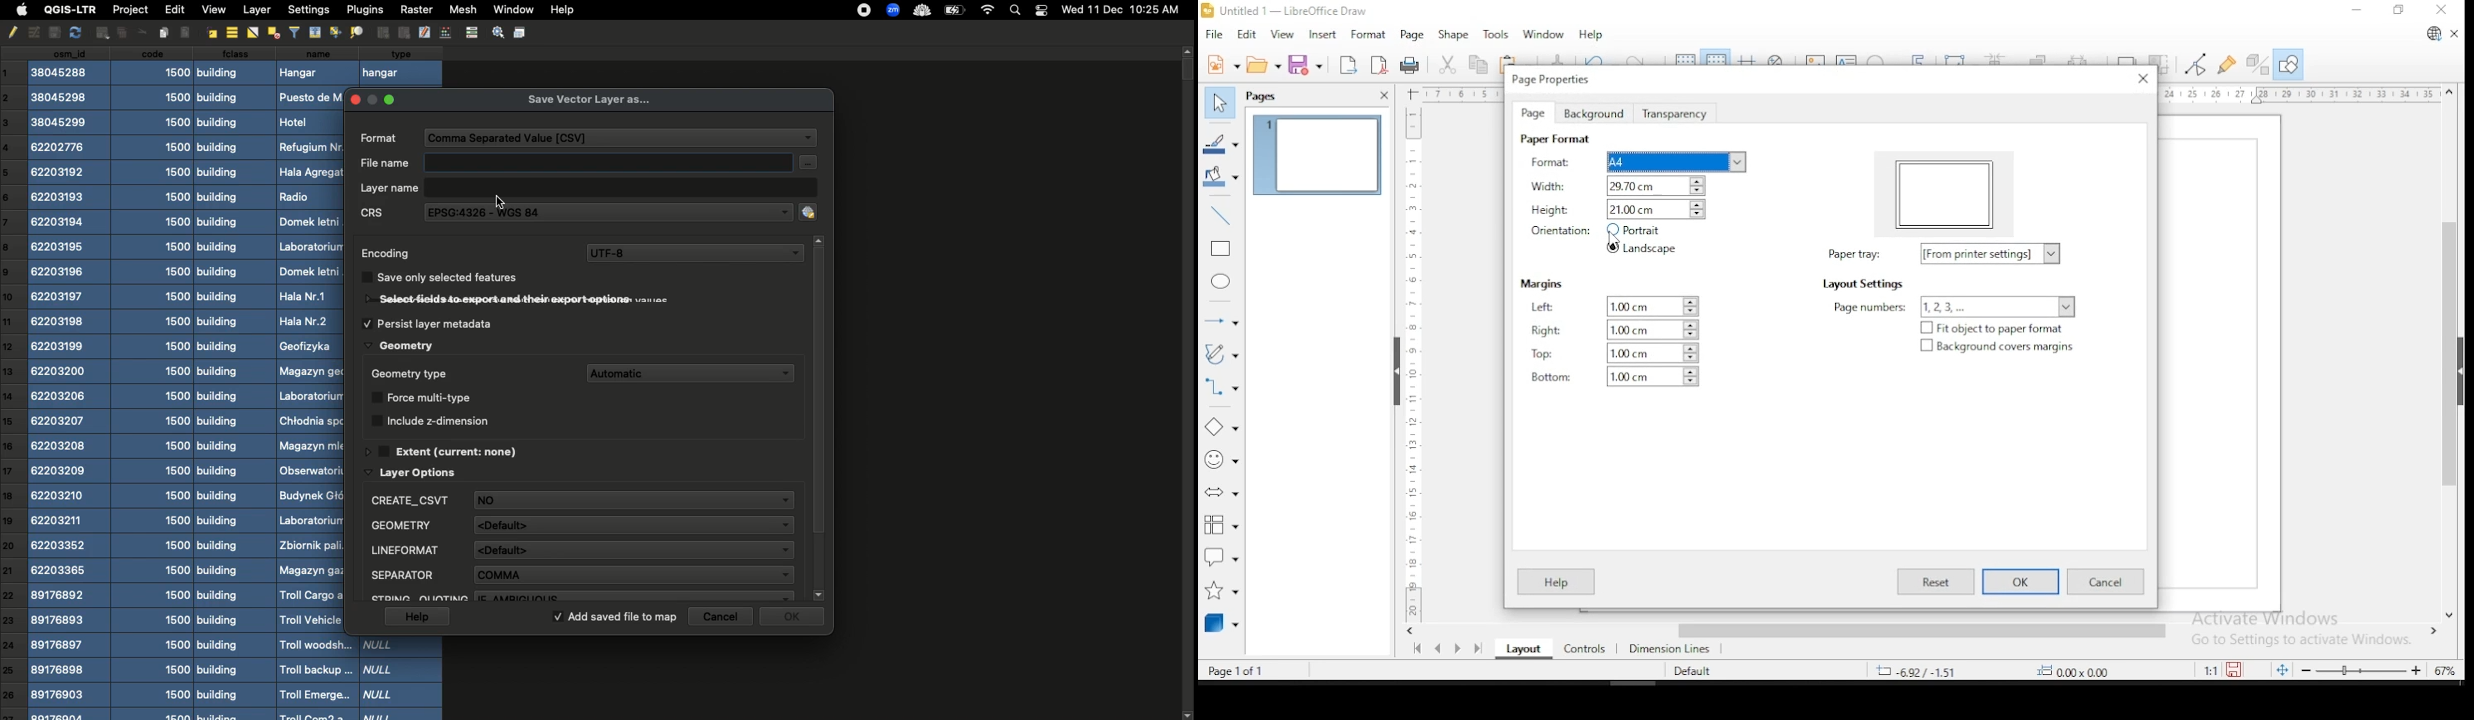 The image size is (2492, 728). I want to click on export as pdf, so click(1378, 66).